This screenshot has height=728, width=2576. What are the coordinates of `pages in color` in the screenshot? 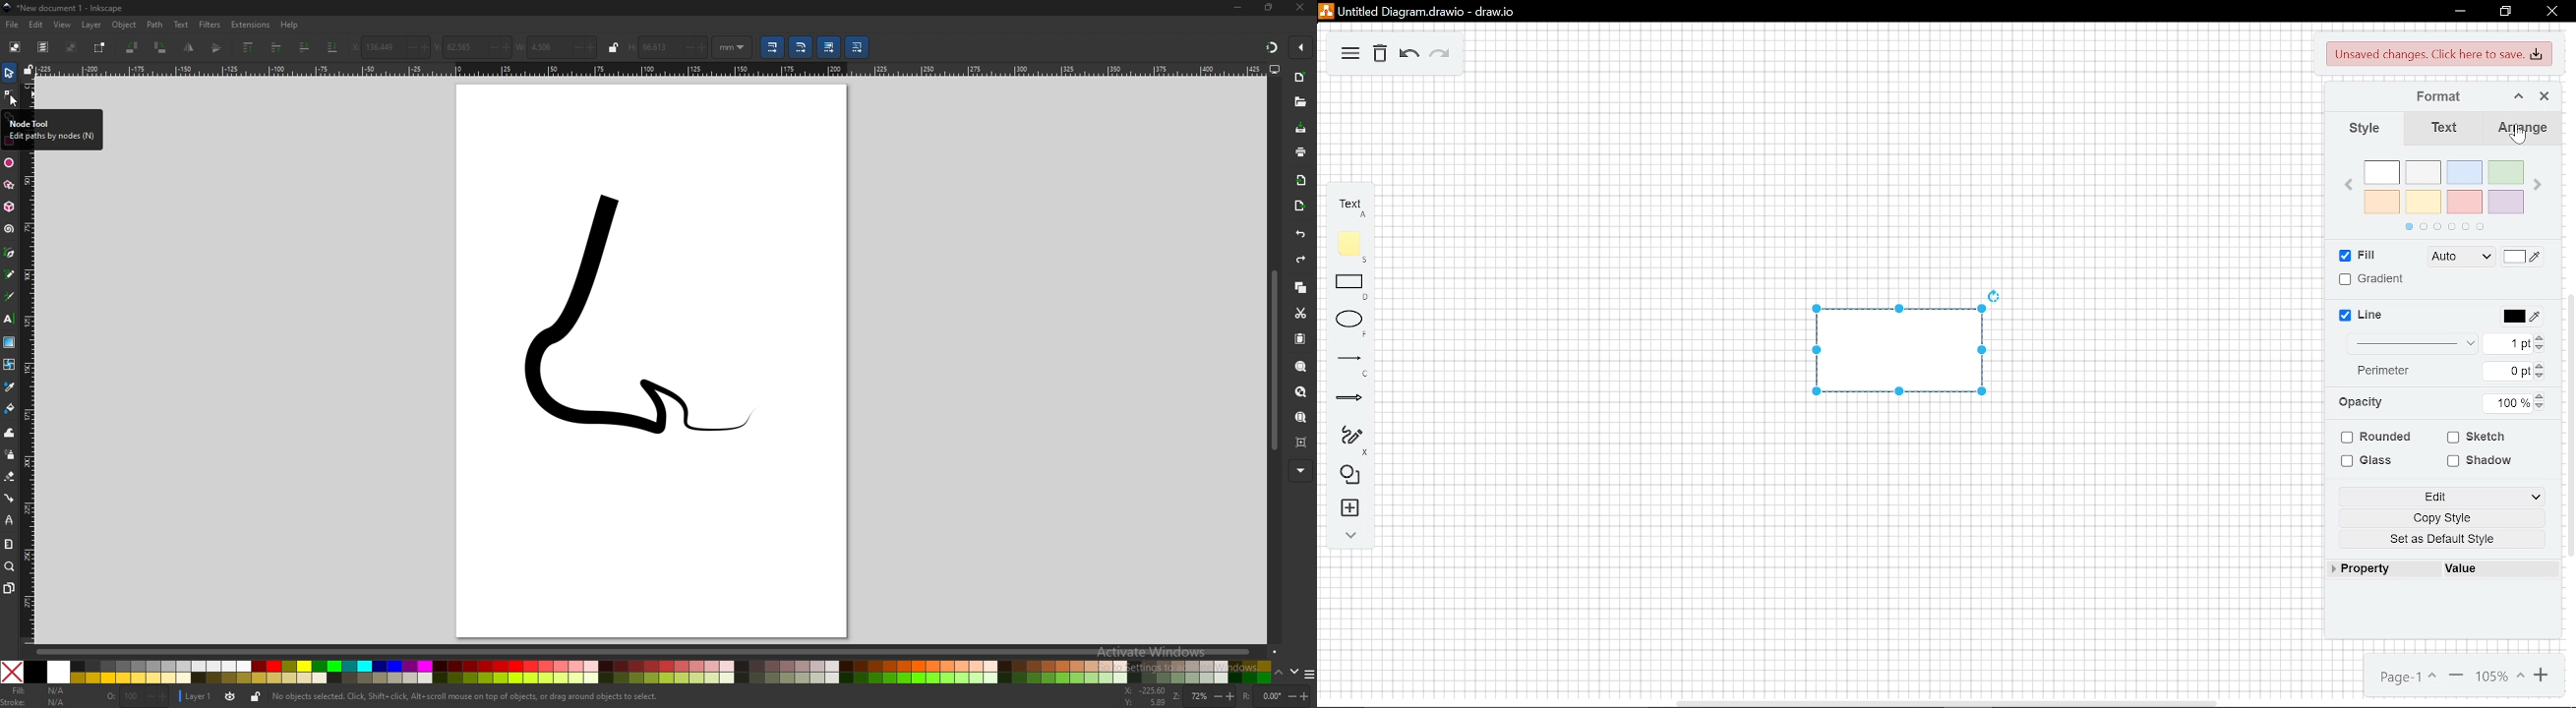 It's located at (2448, 227).